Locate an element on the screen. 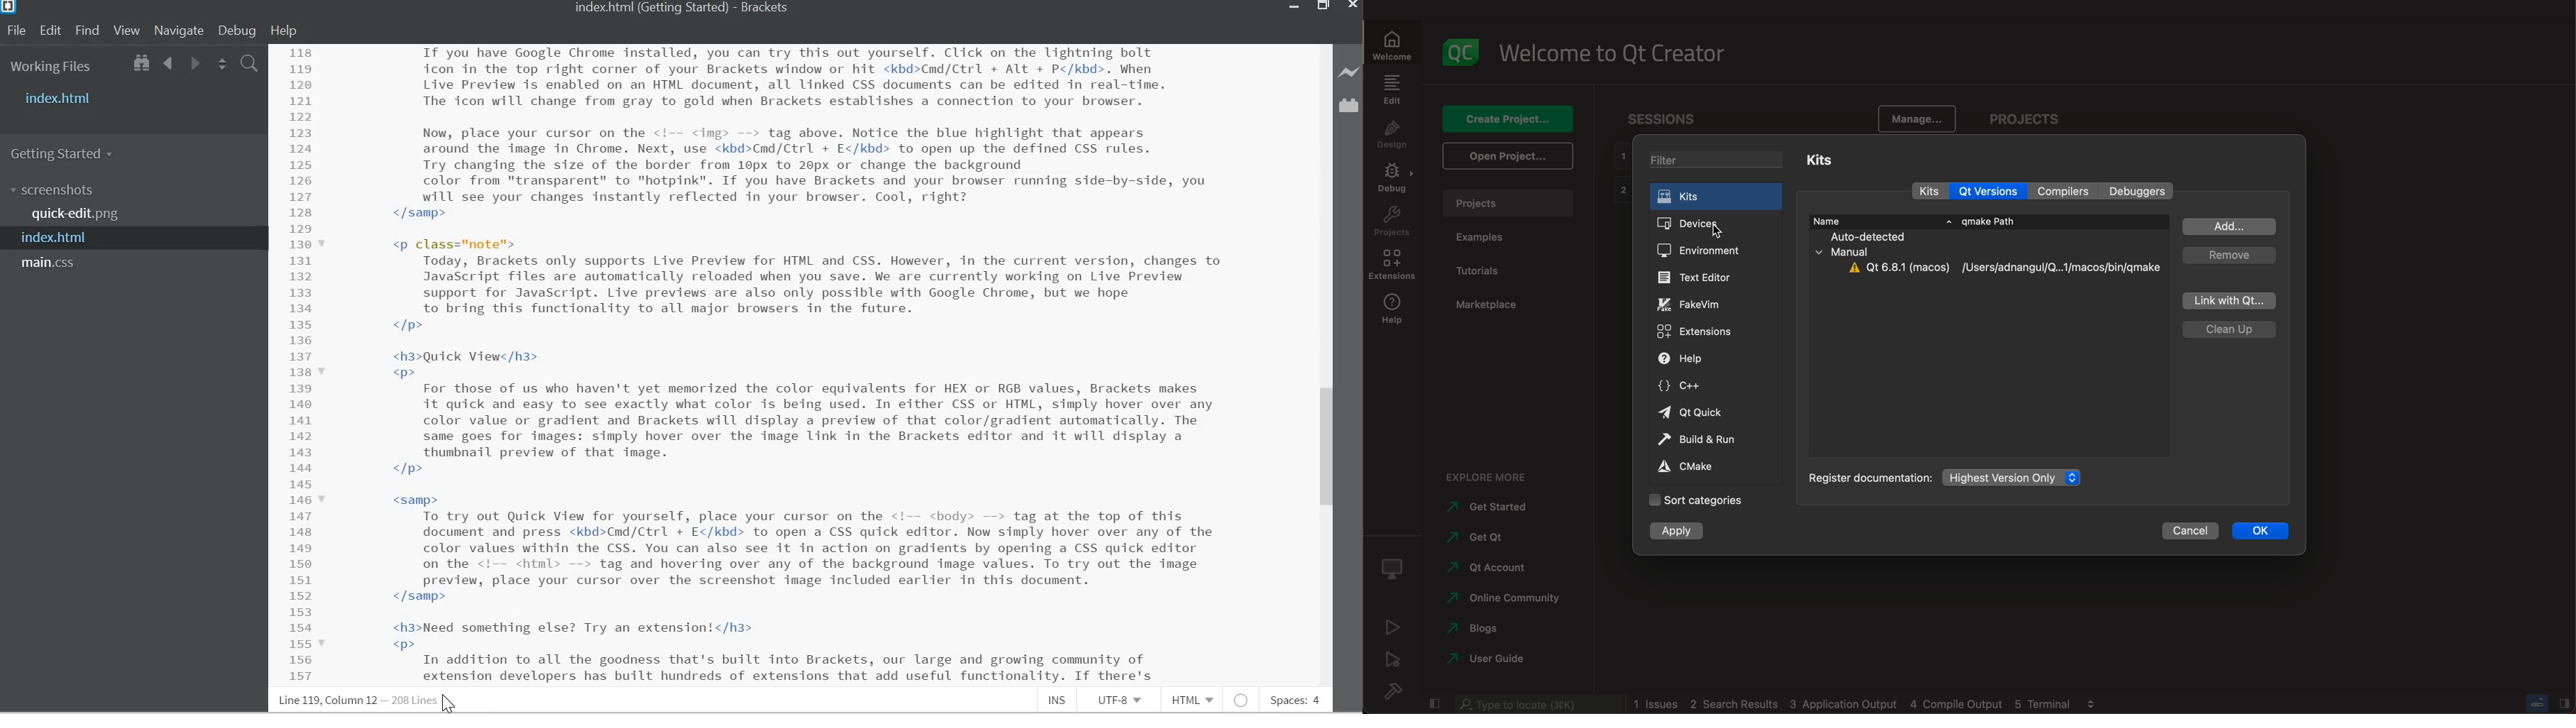 This screenshot has width=2576, height=728. Line, column Preference is located at coordinates (326, 701).